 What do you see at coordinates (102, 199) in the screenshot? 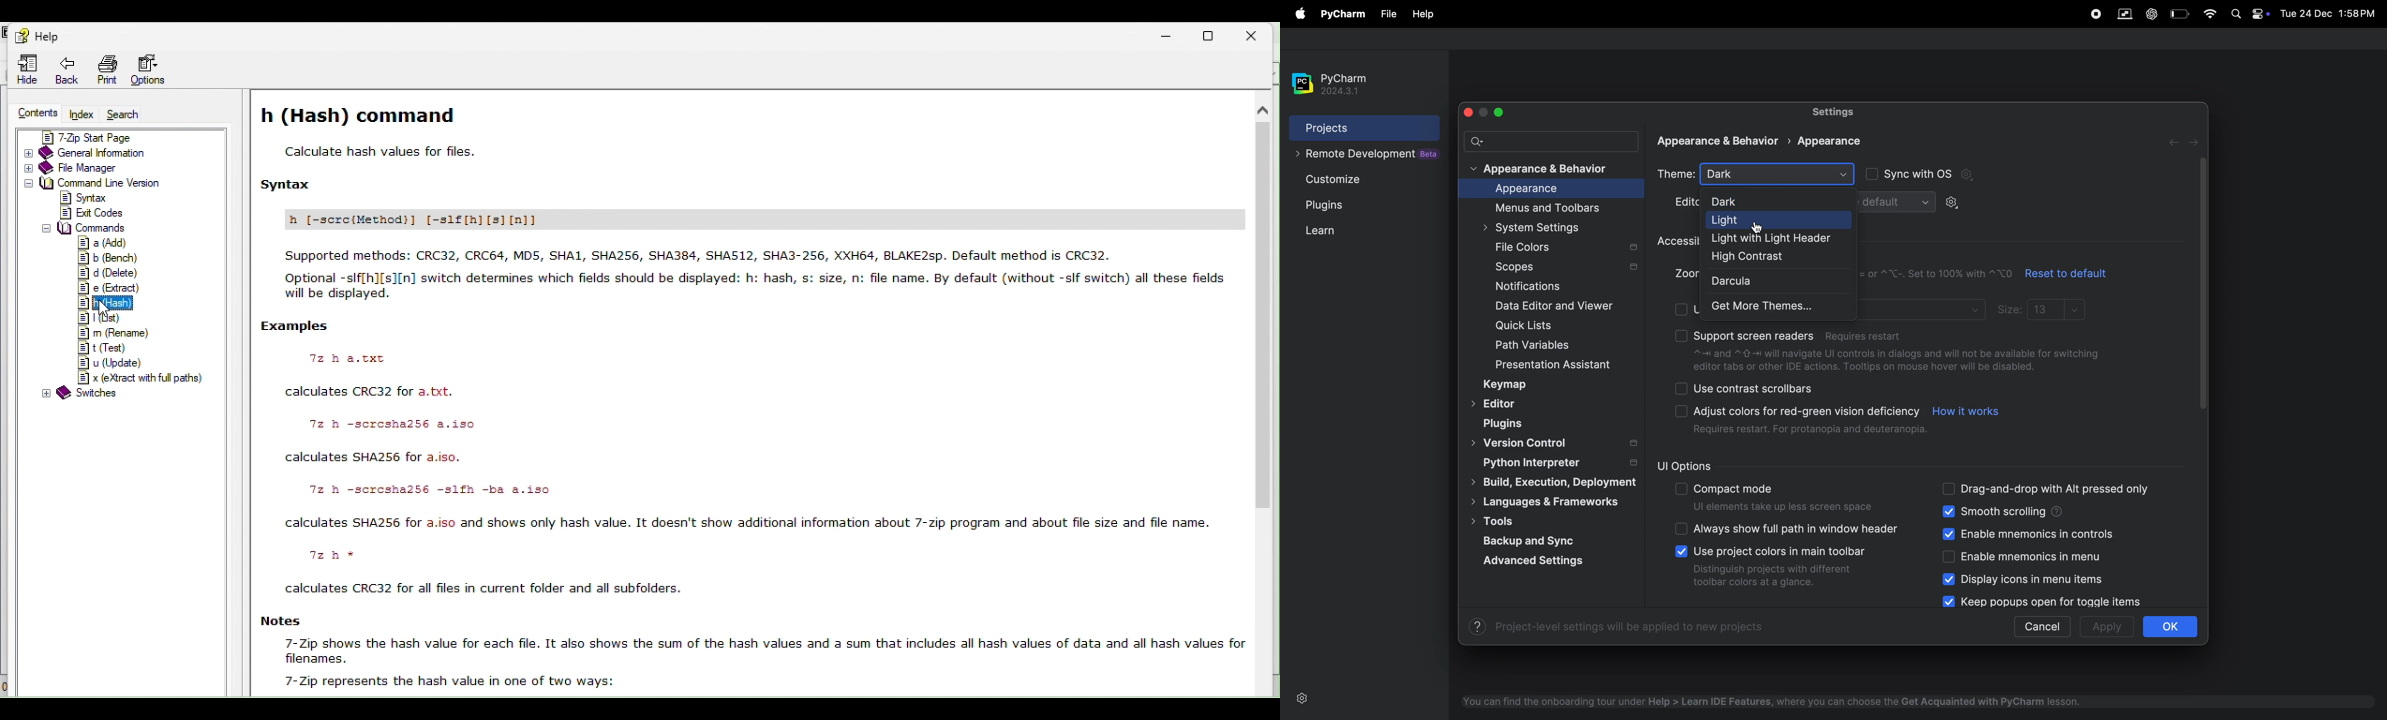
I see `Syntax` at bounding box center [102, 199].